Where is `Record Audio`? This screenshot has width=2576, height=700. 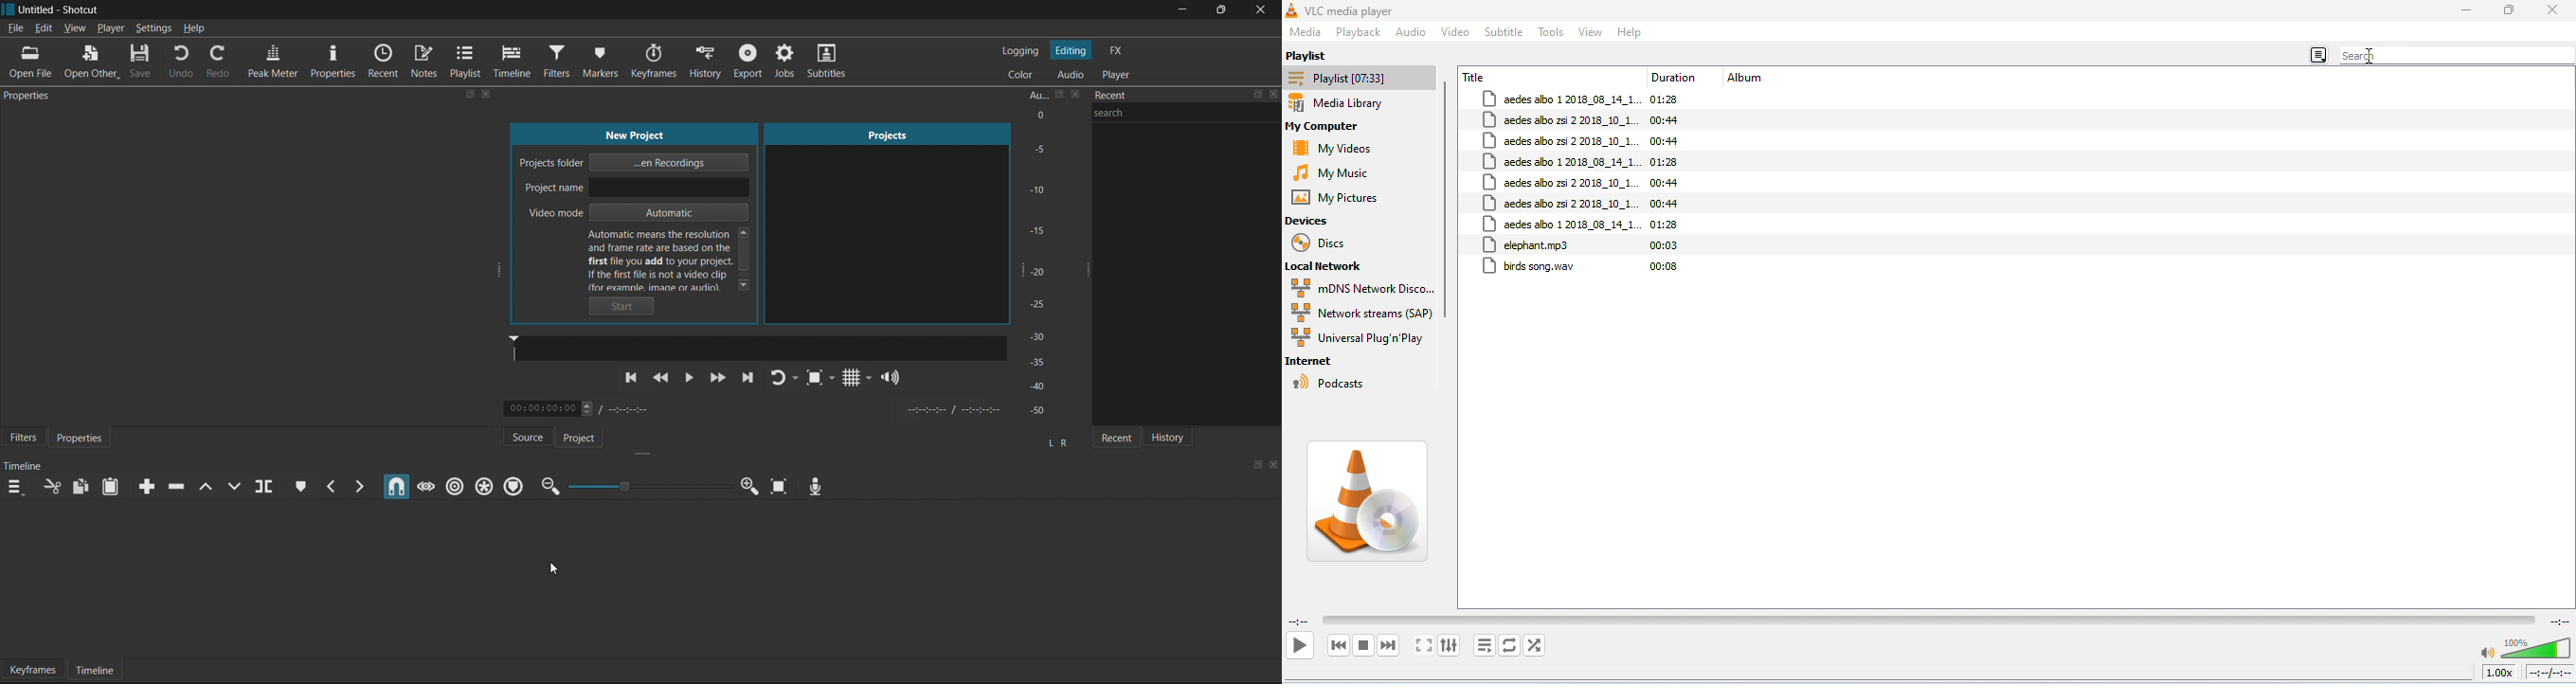 Record Audio is located at coordinates (814, 484).